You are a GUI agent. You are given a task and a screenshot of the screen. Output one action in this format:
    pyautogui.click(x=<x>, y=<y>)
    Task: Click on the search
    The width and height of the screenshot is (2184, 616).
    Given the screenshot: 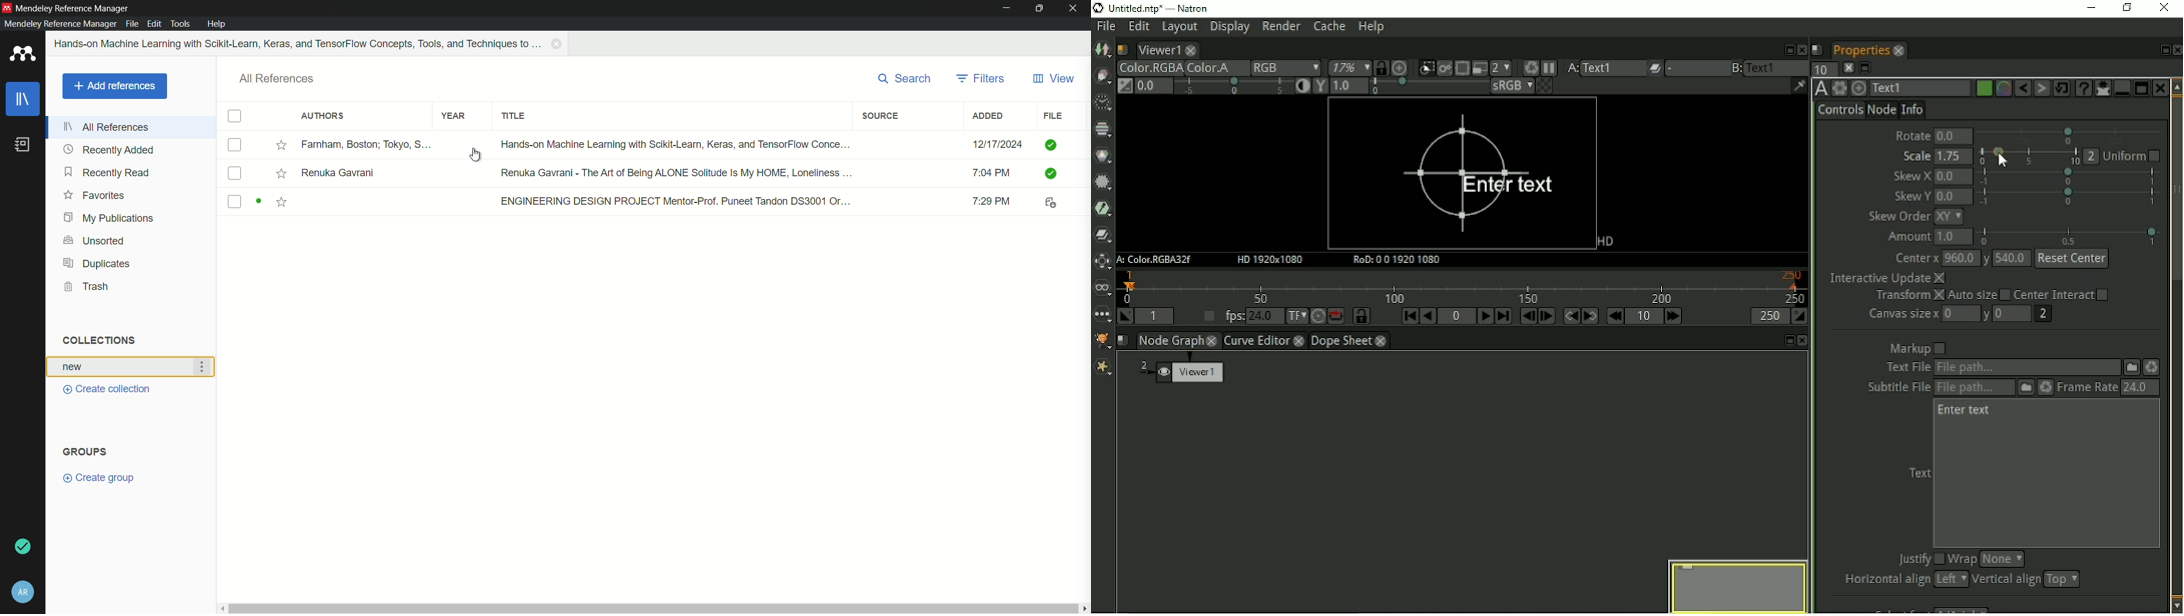 What is the action you would take?
    pyautogui.click(x=906, y=79)
    